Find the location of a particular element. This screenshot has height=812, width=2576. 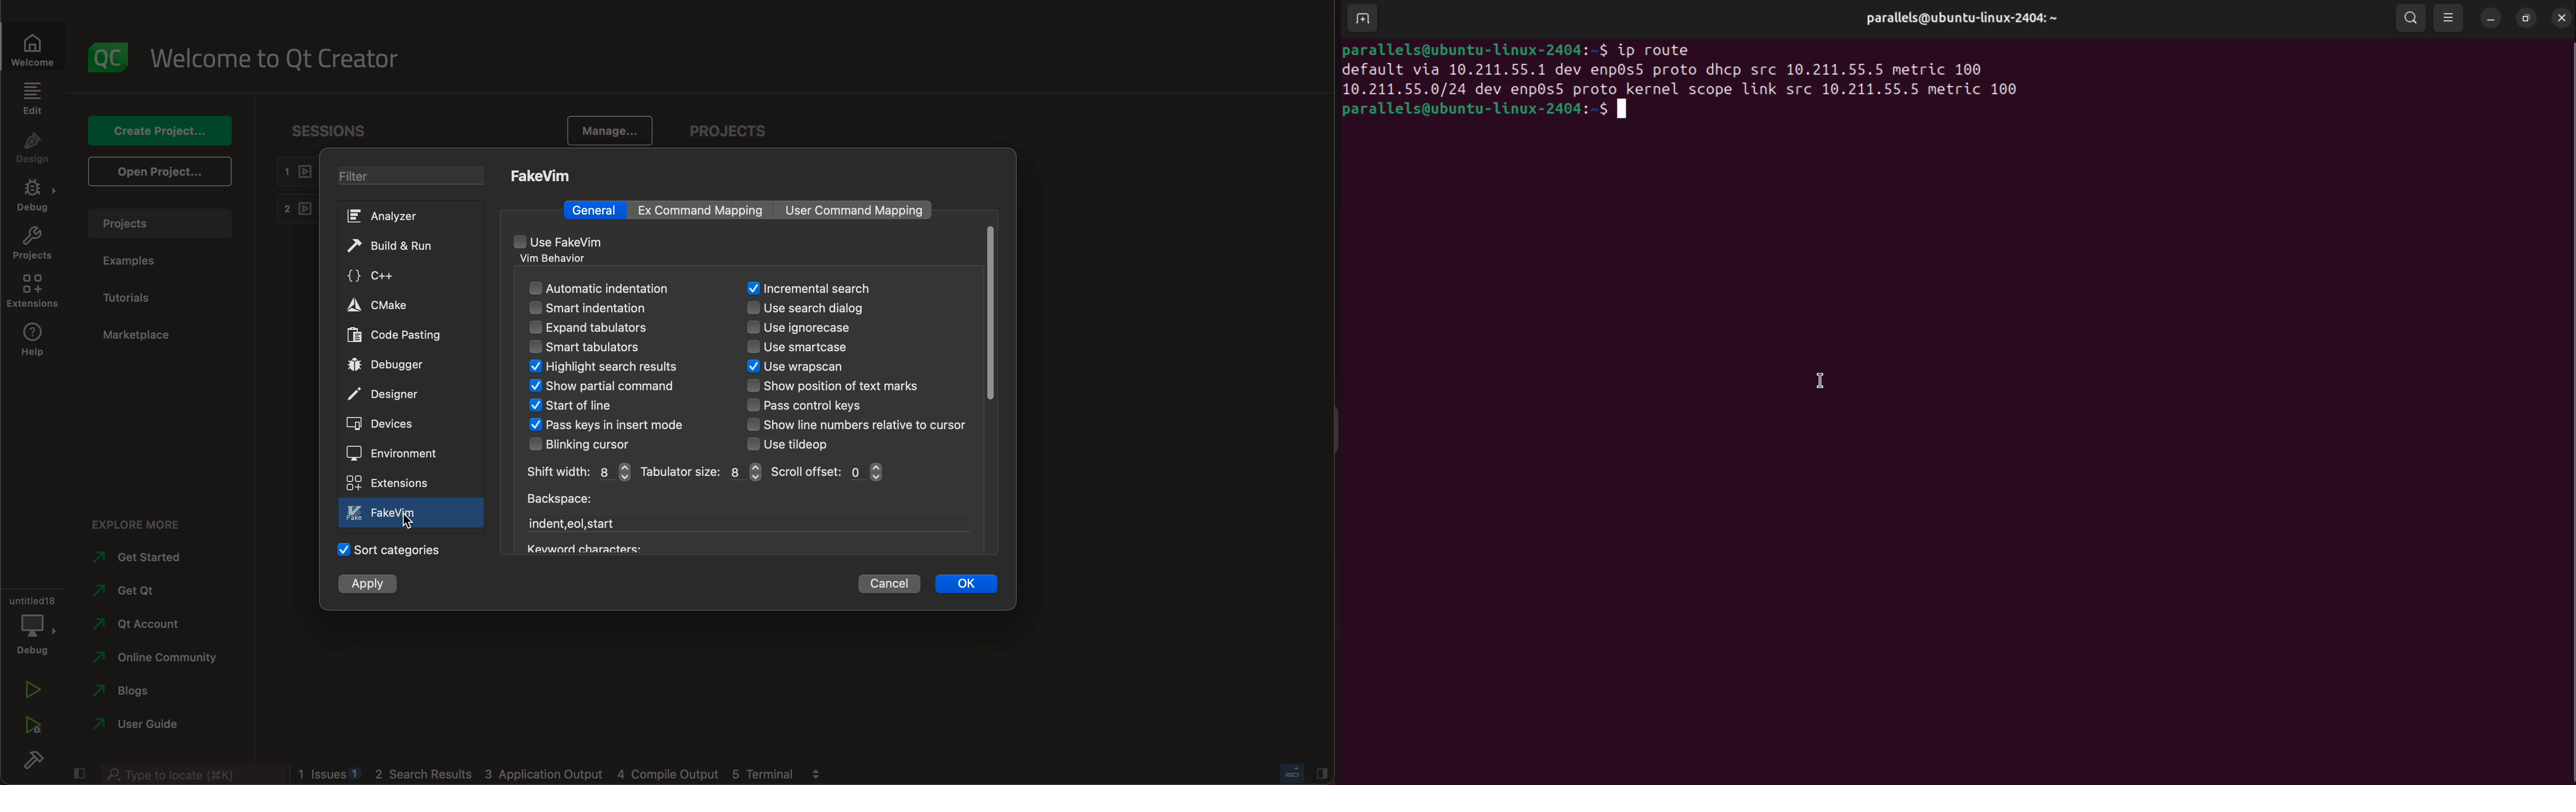

qt is located at coordinates (147, 592).